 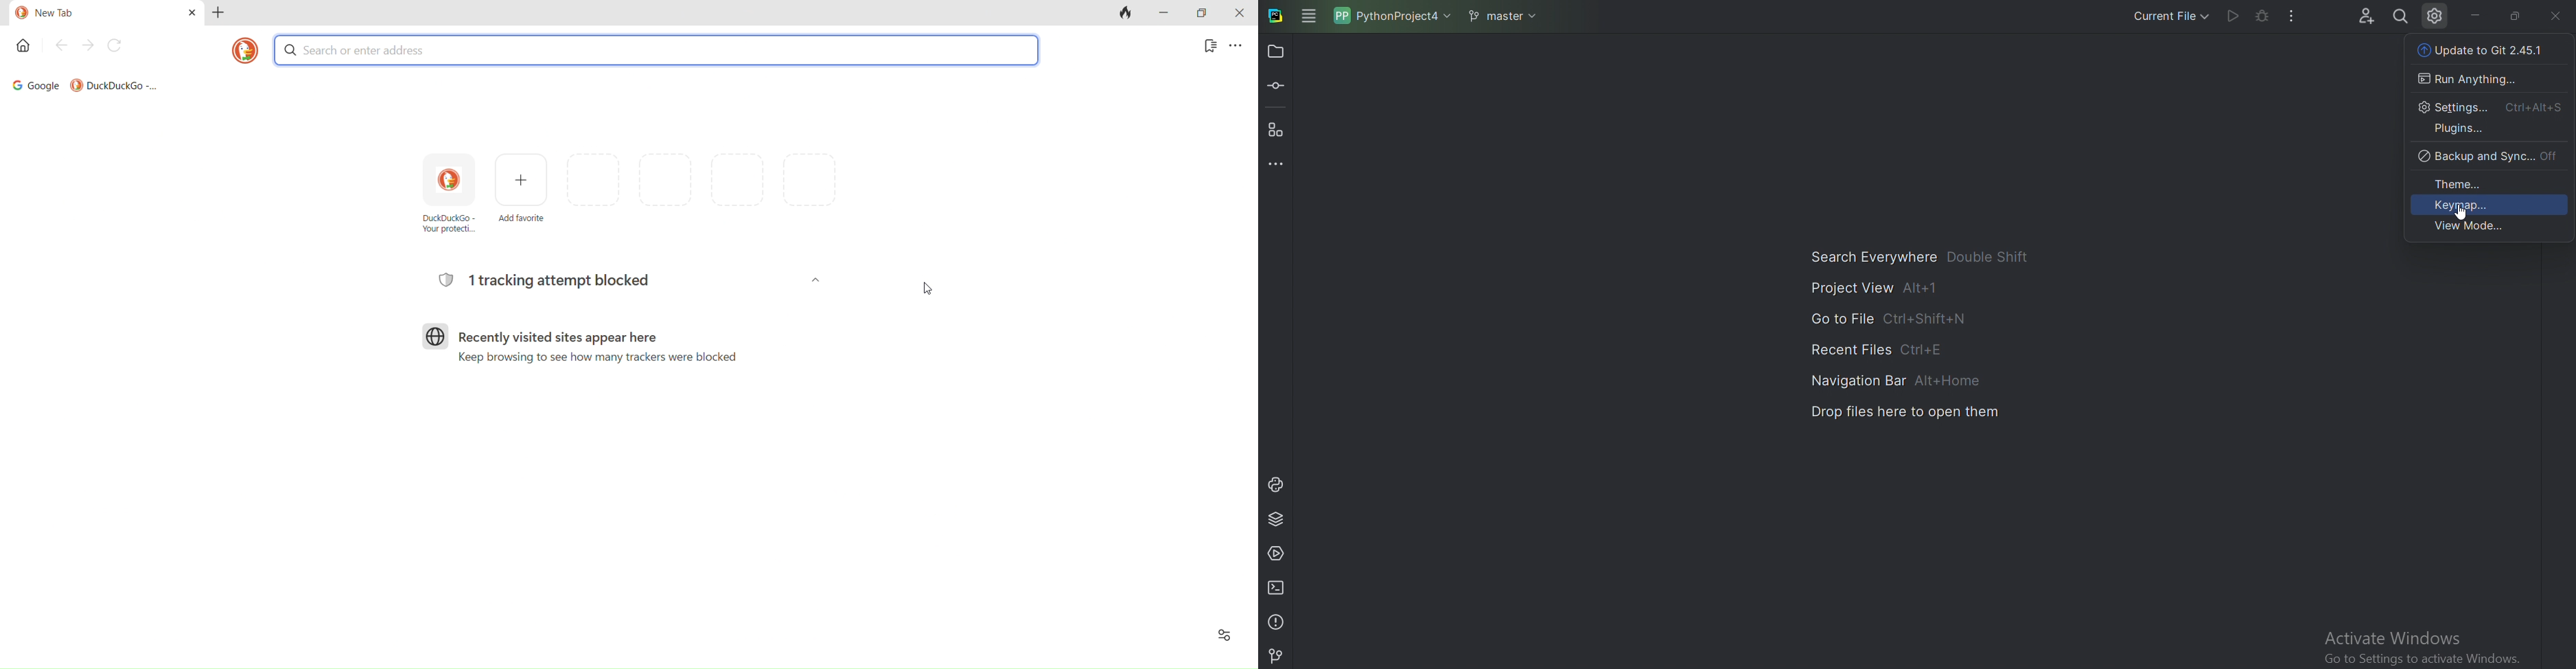 I want to click on More tool windows, so click(x=1276, y=163).